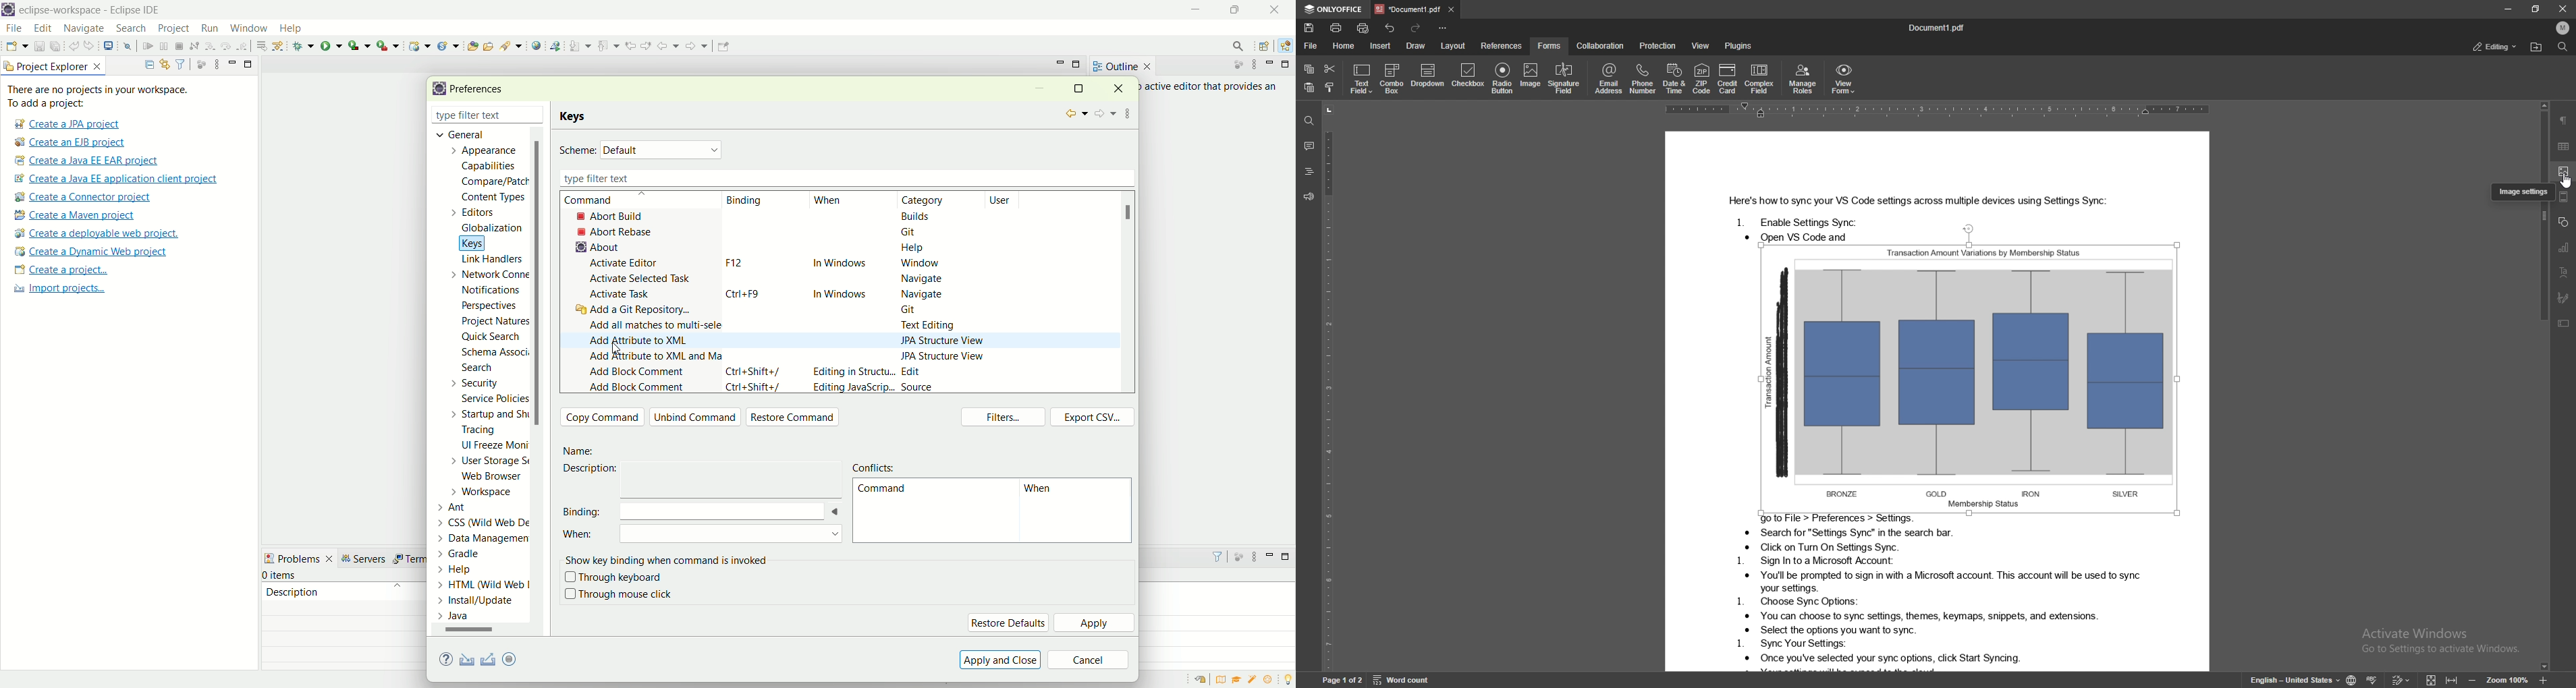 The image size is (2576, 700). I want to click on editing javascript...Source, so click(872, 389).